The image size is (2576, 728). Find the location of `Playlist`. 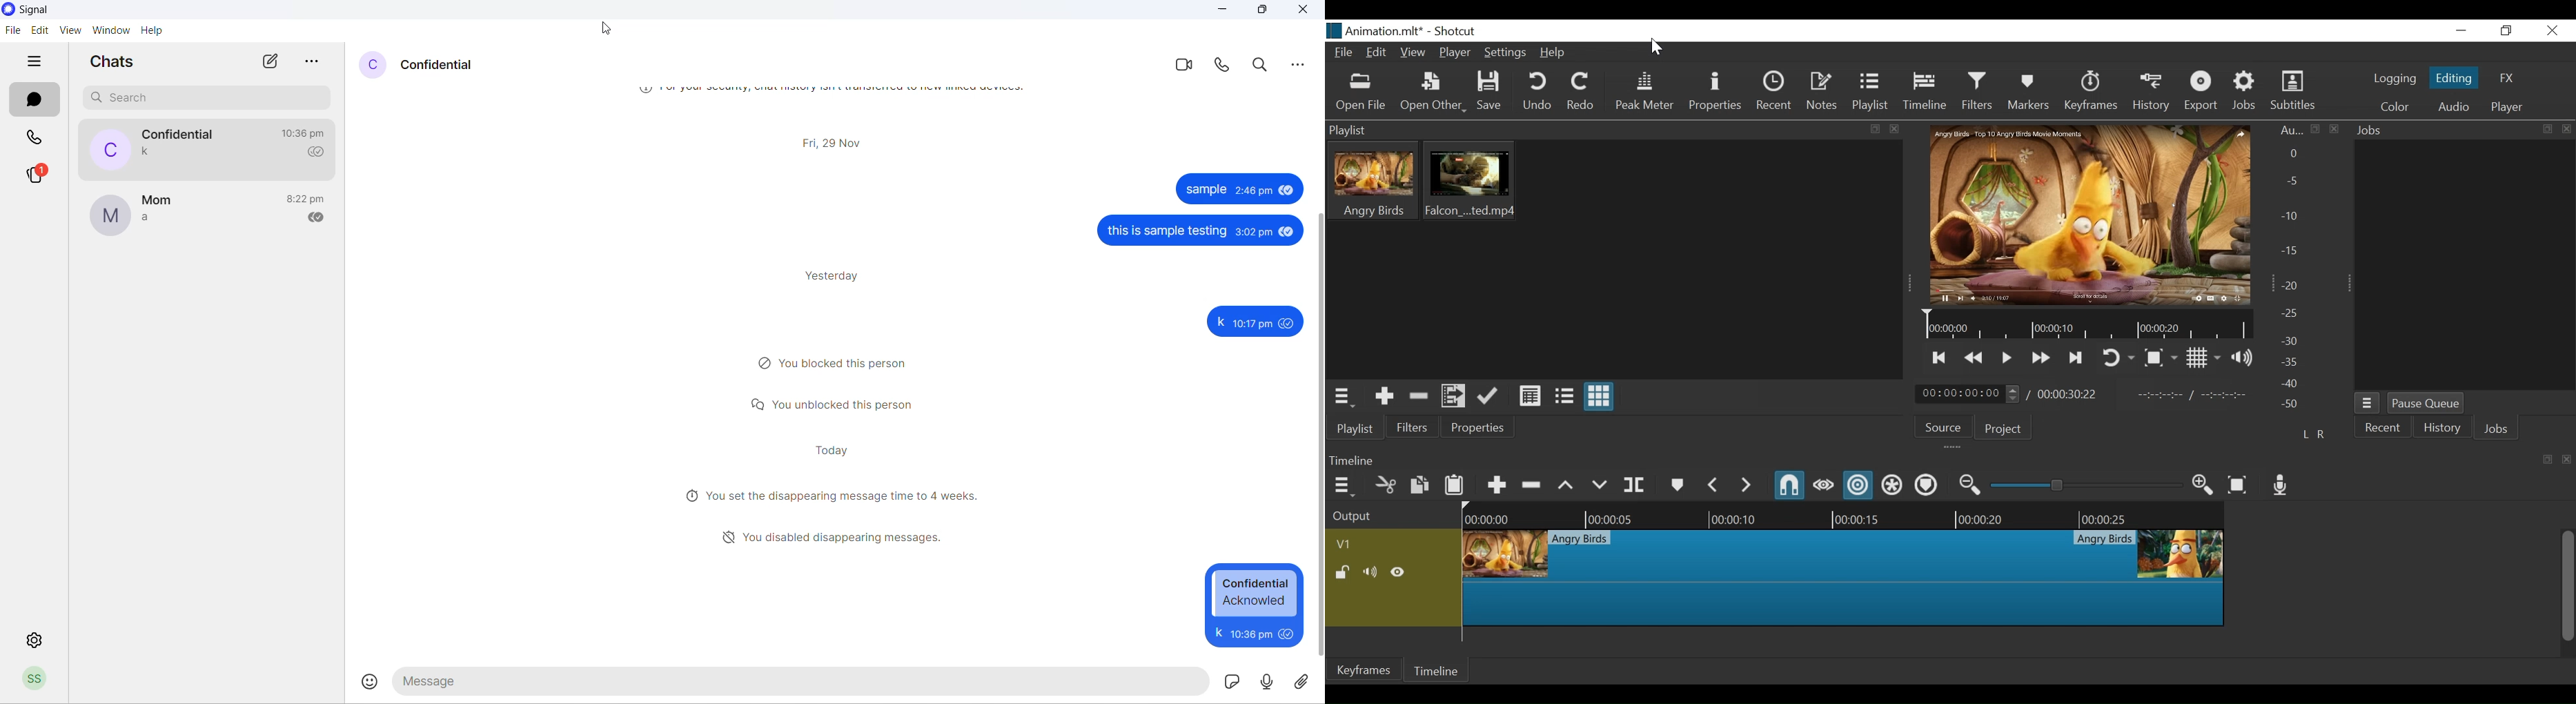

Playlist is located at coordinates (1871, 93).